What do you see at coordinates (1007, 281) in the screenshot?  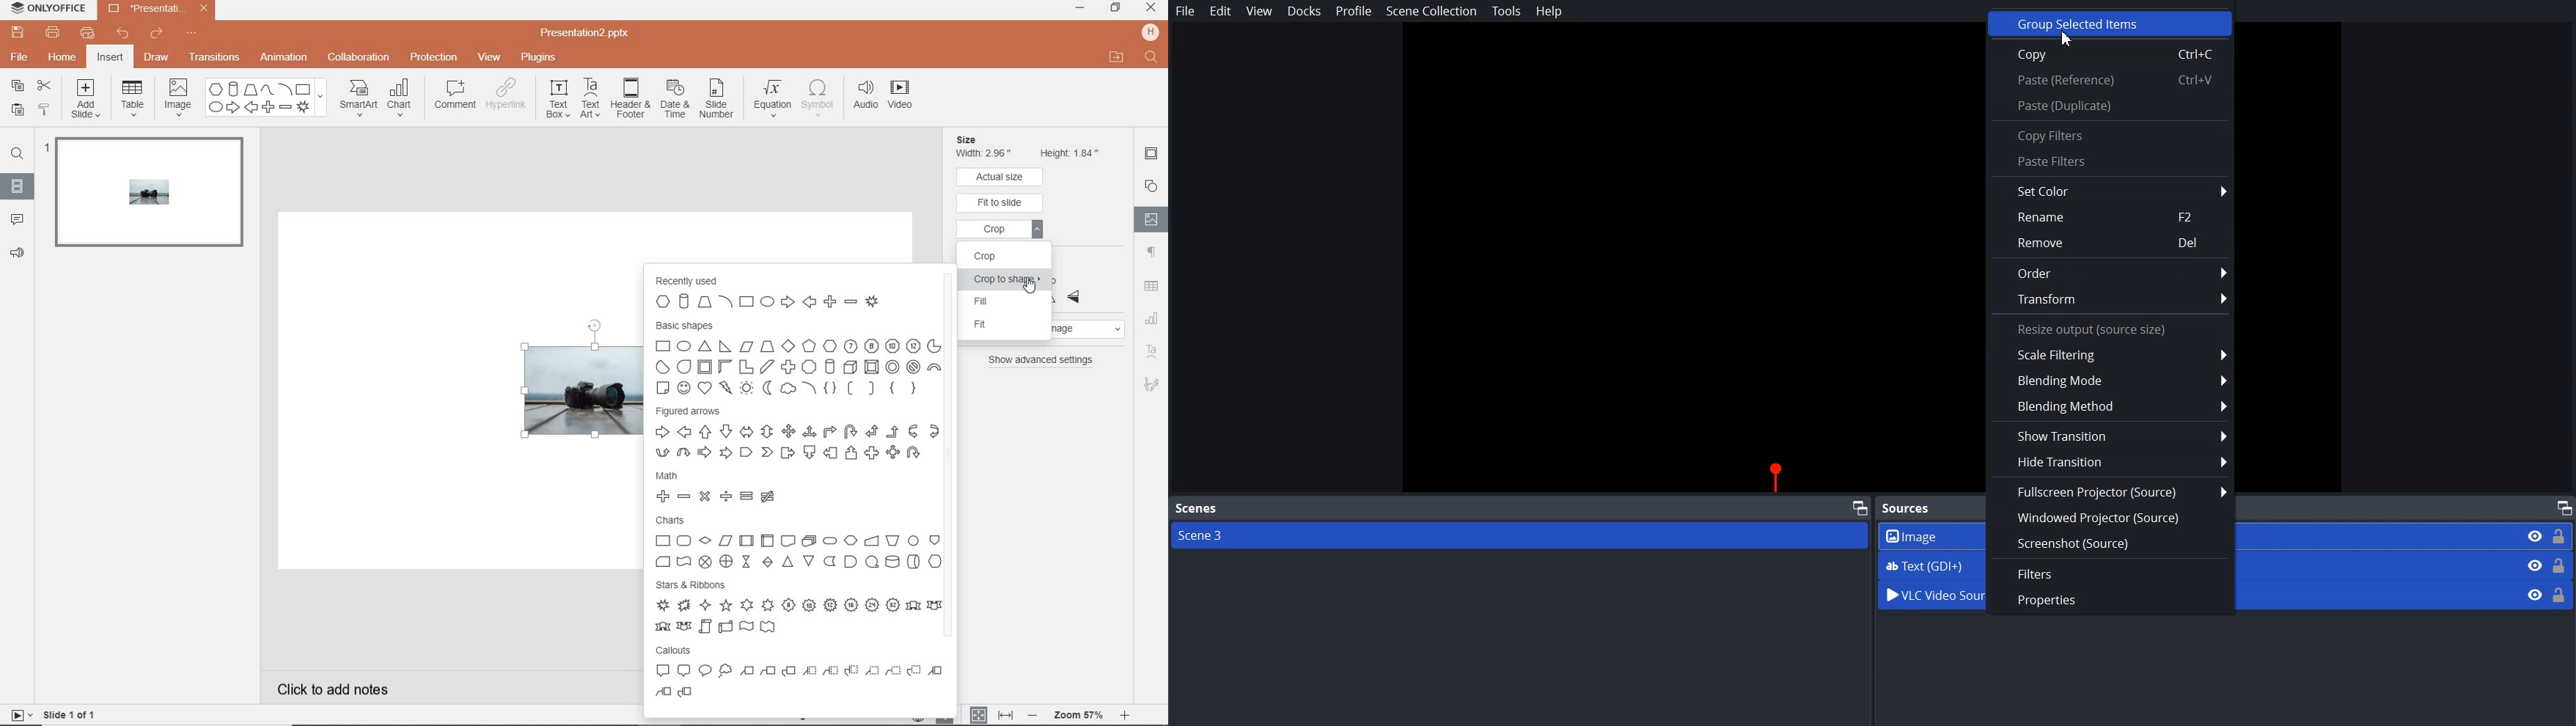 I see `crop to shape` at bounding box center [1007, 281].